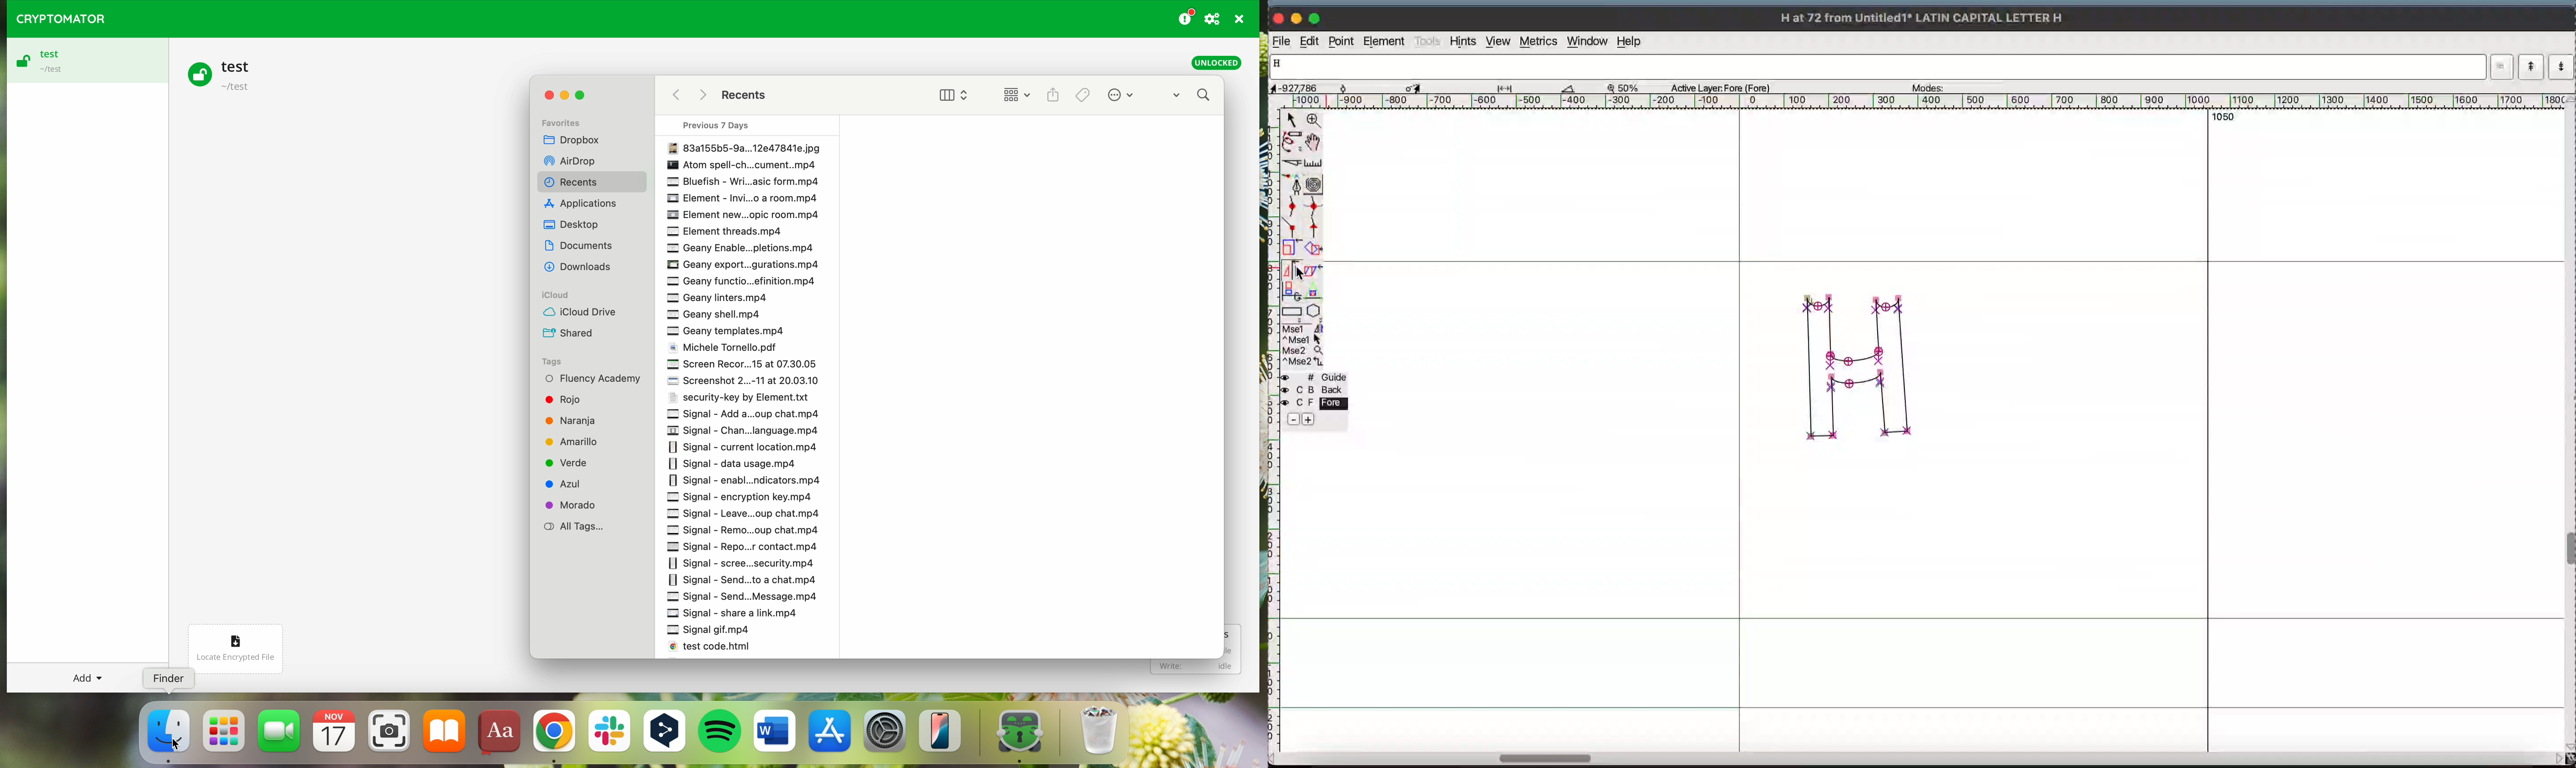 The height and width of the screenshot is (784, 2576). I want to click on spiro, so click(1314, 182).